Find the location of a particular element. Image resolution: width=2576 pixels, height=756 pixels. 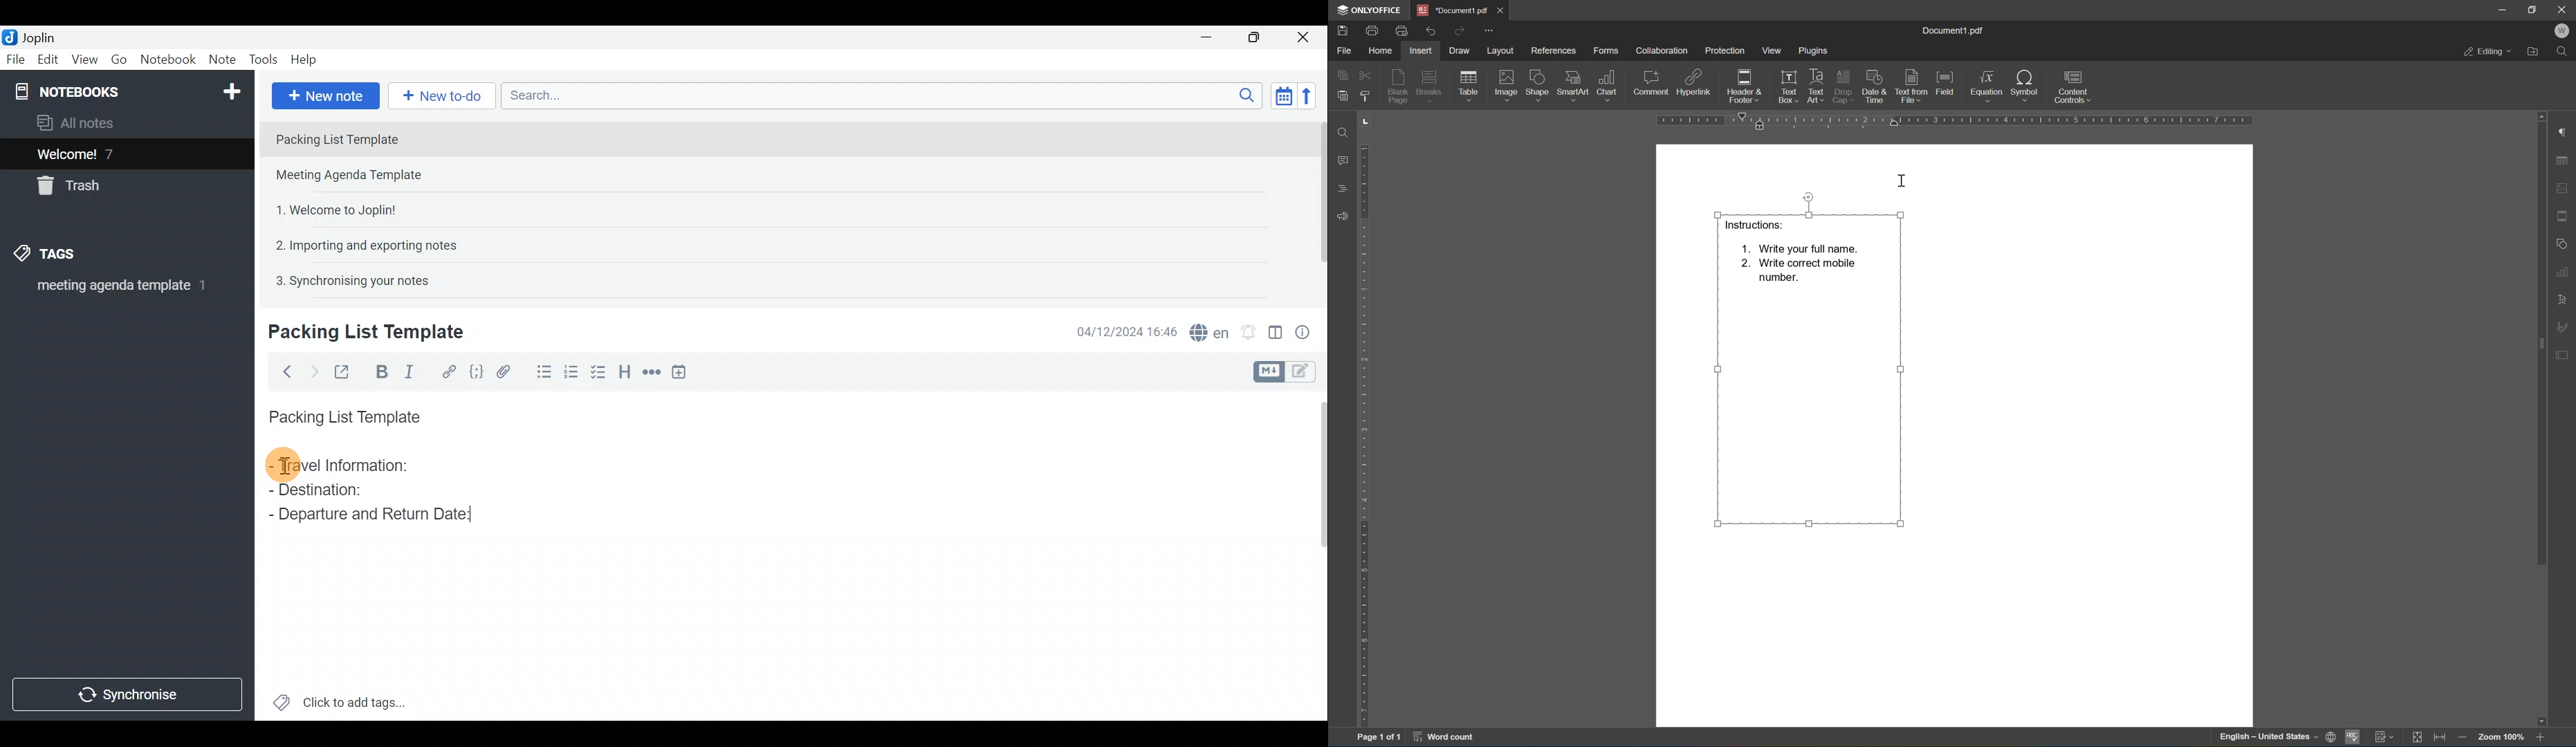

text from file is located at coordinates (1914, 86).